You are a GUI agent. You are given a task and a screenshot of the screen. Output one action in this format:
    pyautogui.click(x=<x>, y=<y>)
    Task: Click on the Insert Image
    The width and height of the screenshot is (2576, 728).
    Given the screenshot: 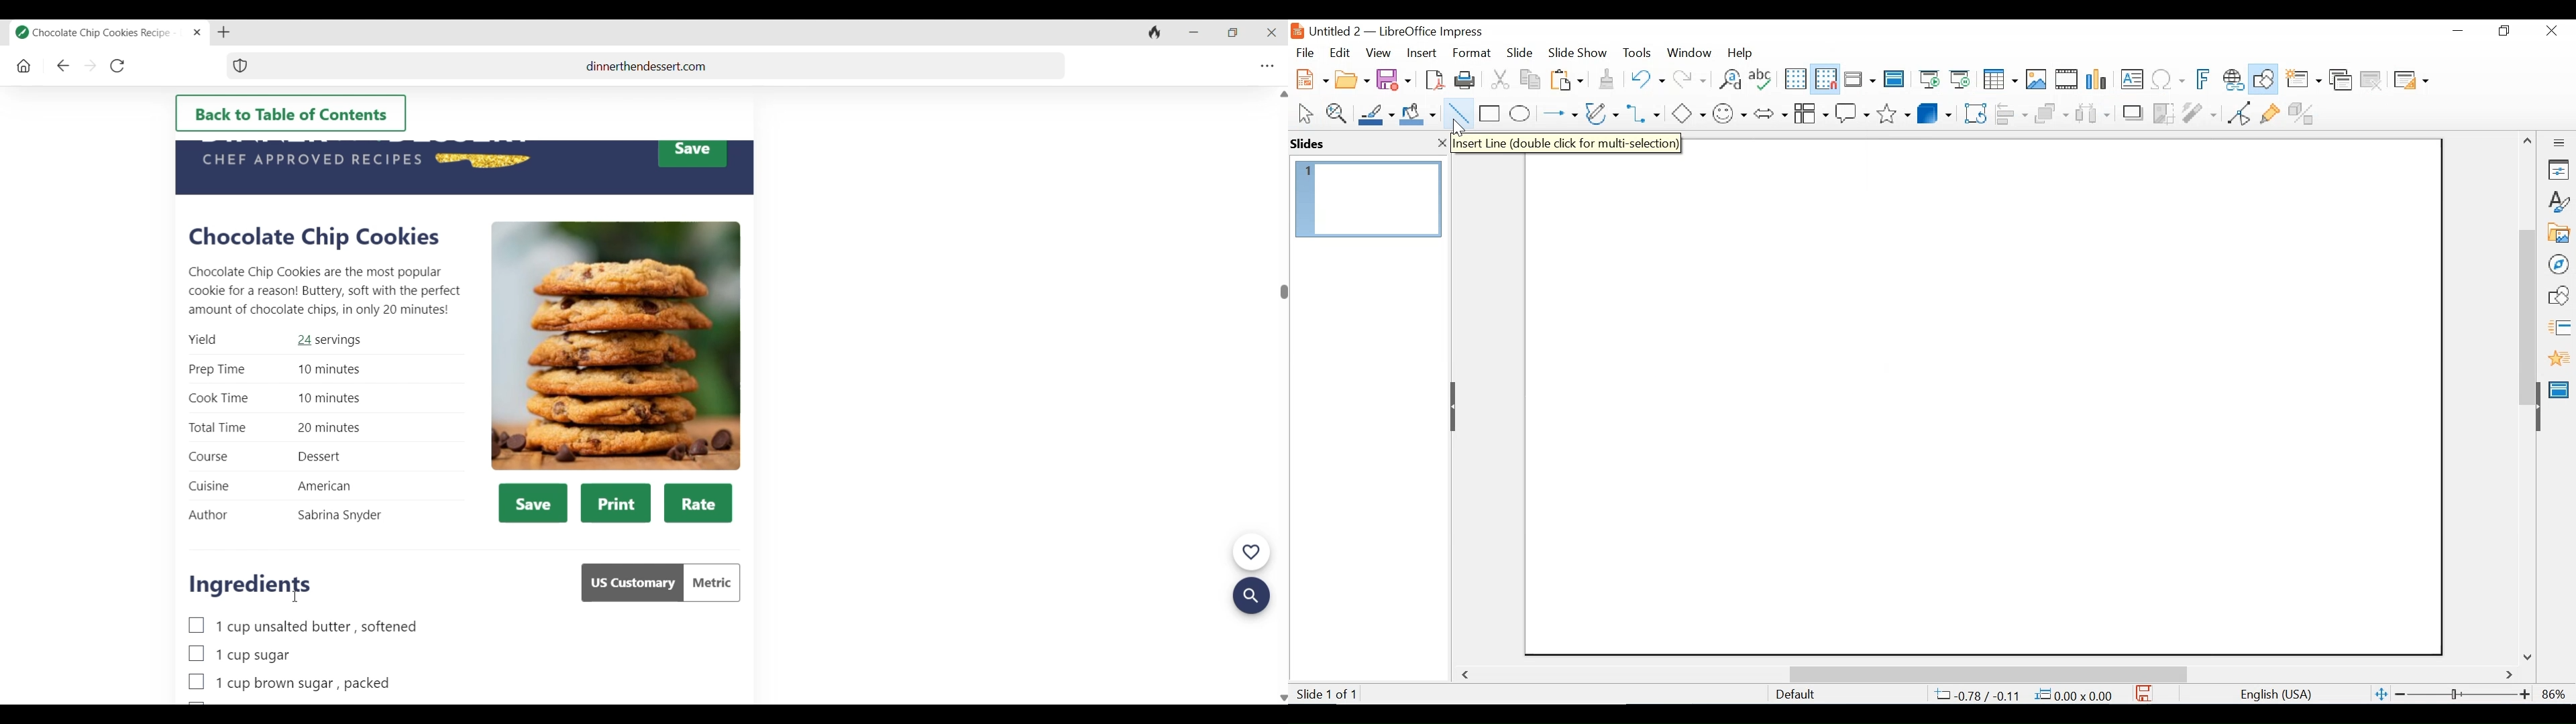 What is the action you would take?
    pyautogui.click(x=2035, y=80)
    